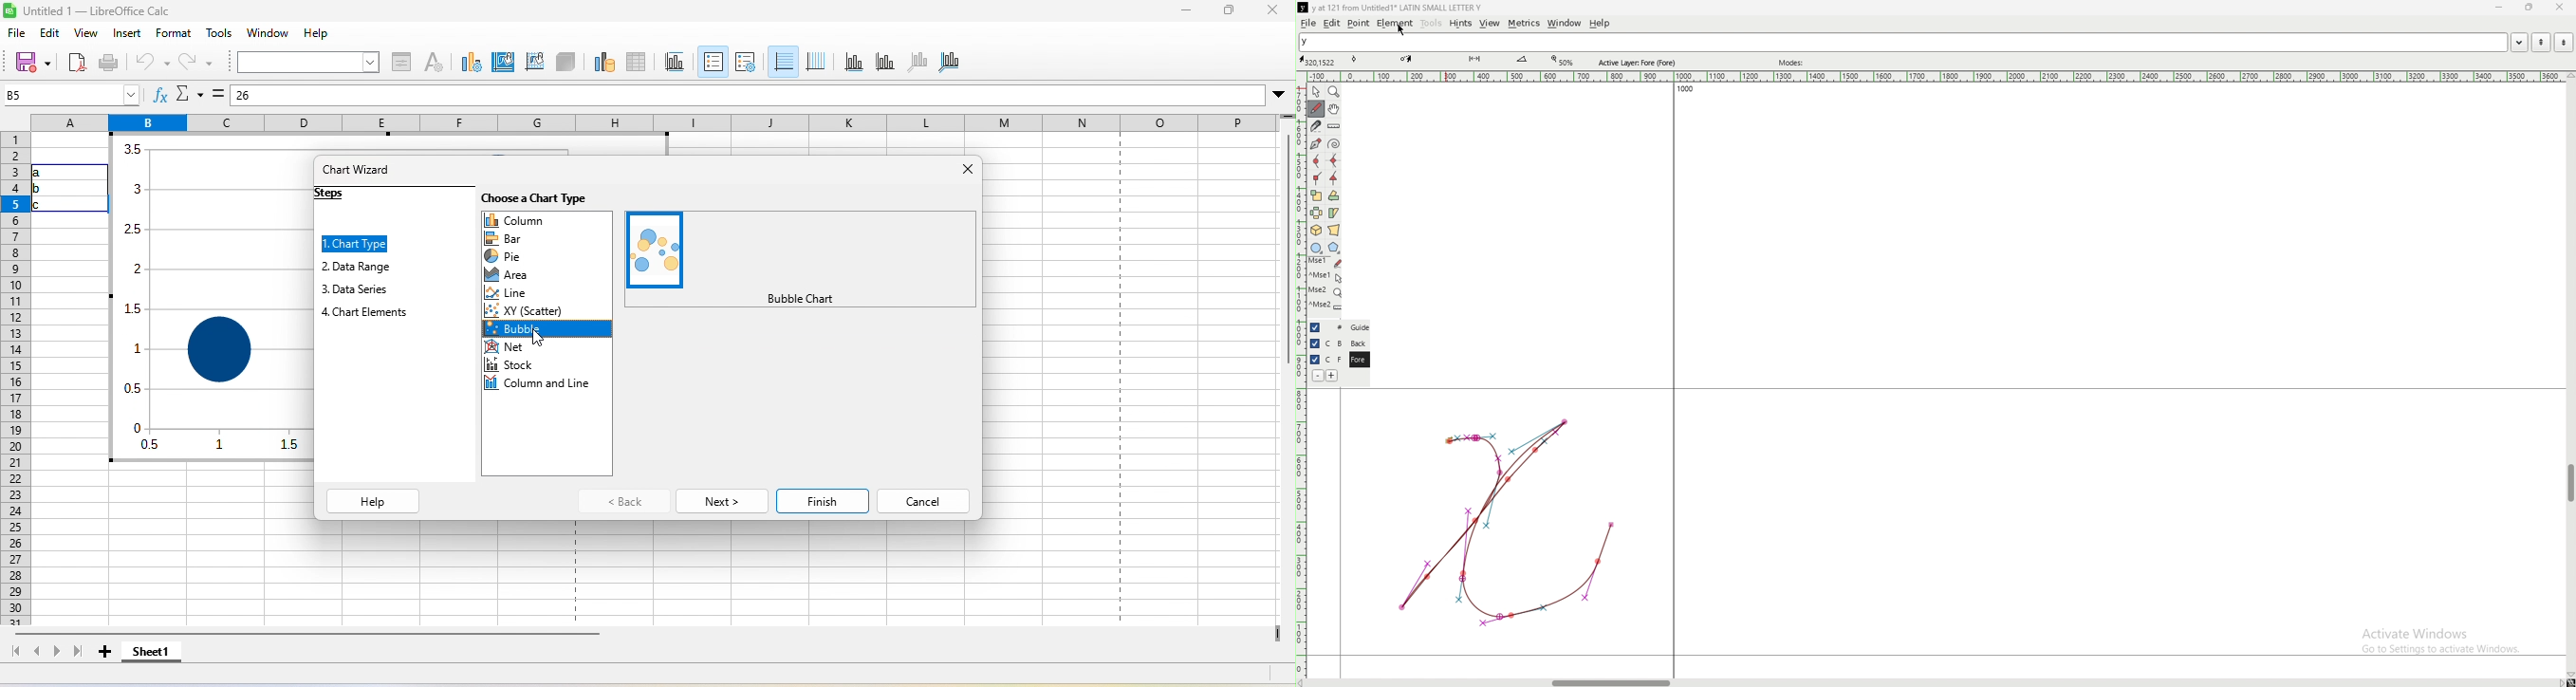 This screenshot has width=2576, height=700. What do you see at coordinates (48, 173) in the screenshot?
I see `a` at bounding box center [48, 173].